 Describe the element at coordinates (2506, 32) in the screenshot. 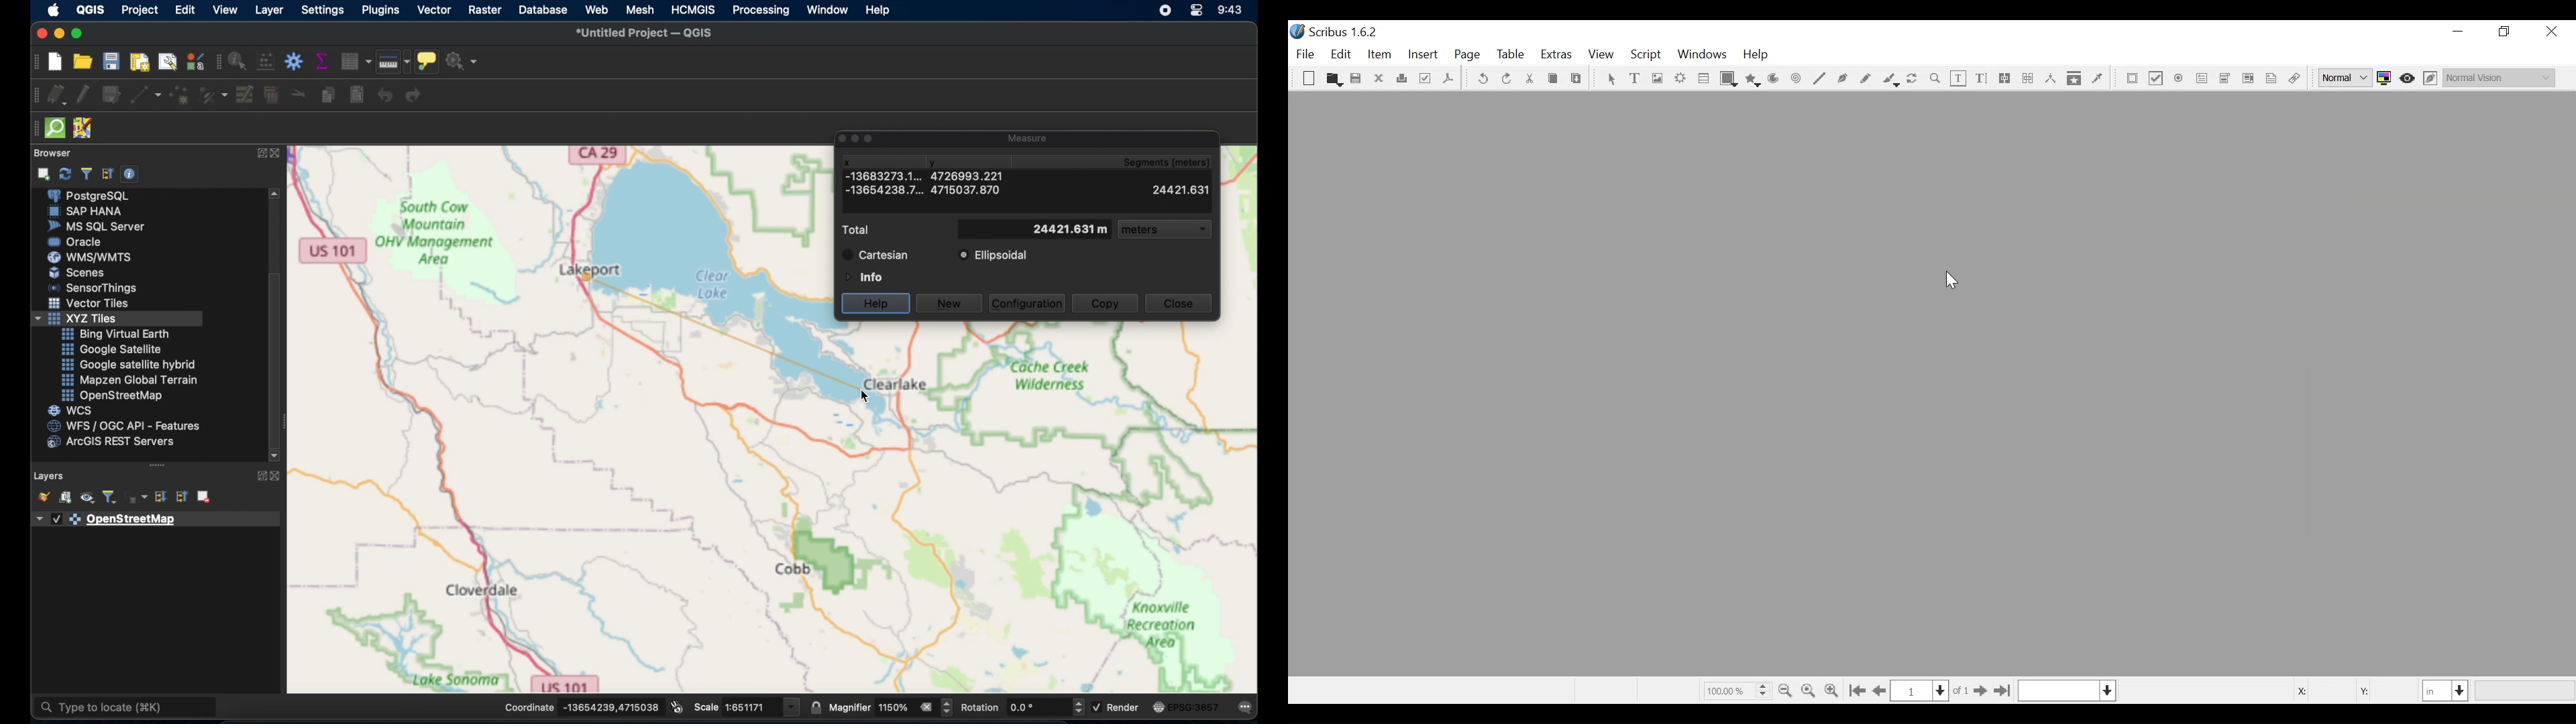

I see `Restore` at that location.